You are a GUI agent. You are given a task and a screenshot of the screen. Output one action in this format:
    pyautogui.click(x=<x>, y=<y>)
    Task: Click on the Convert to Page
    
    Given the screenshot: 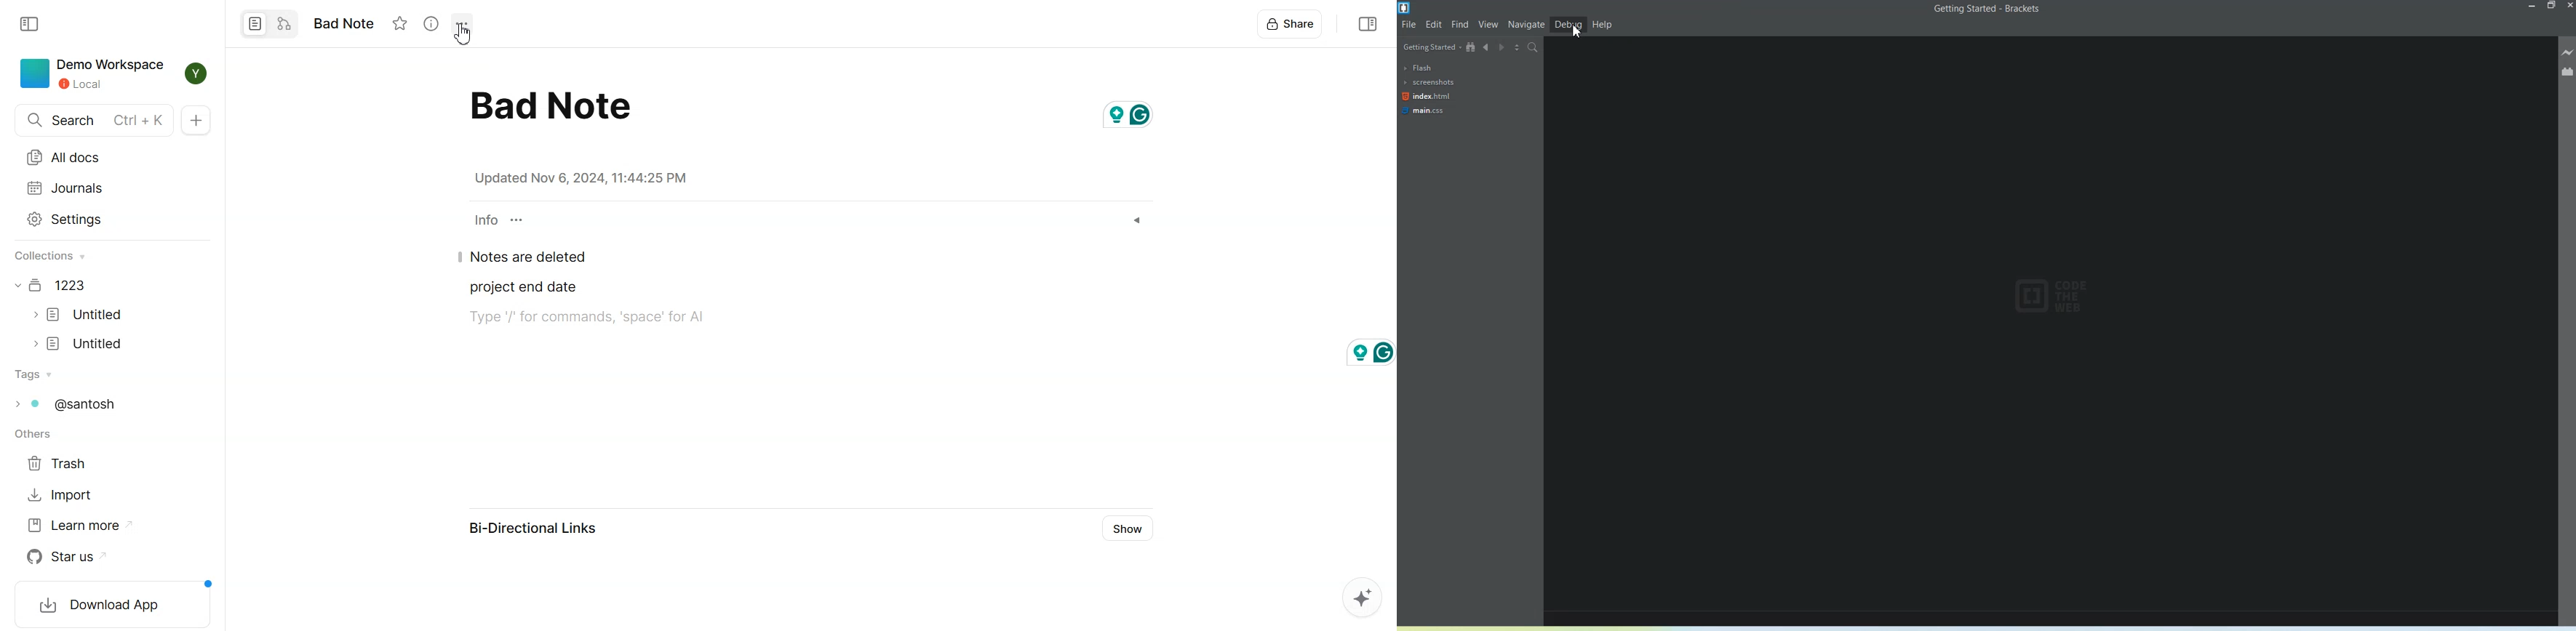 What is the action you would take?
    pyautogui.click(x=252, y=23)
    